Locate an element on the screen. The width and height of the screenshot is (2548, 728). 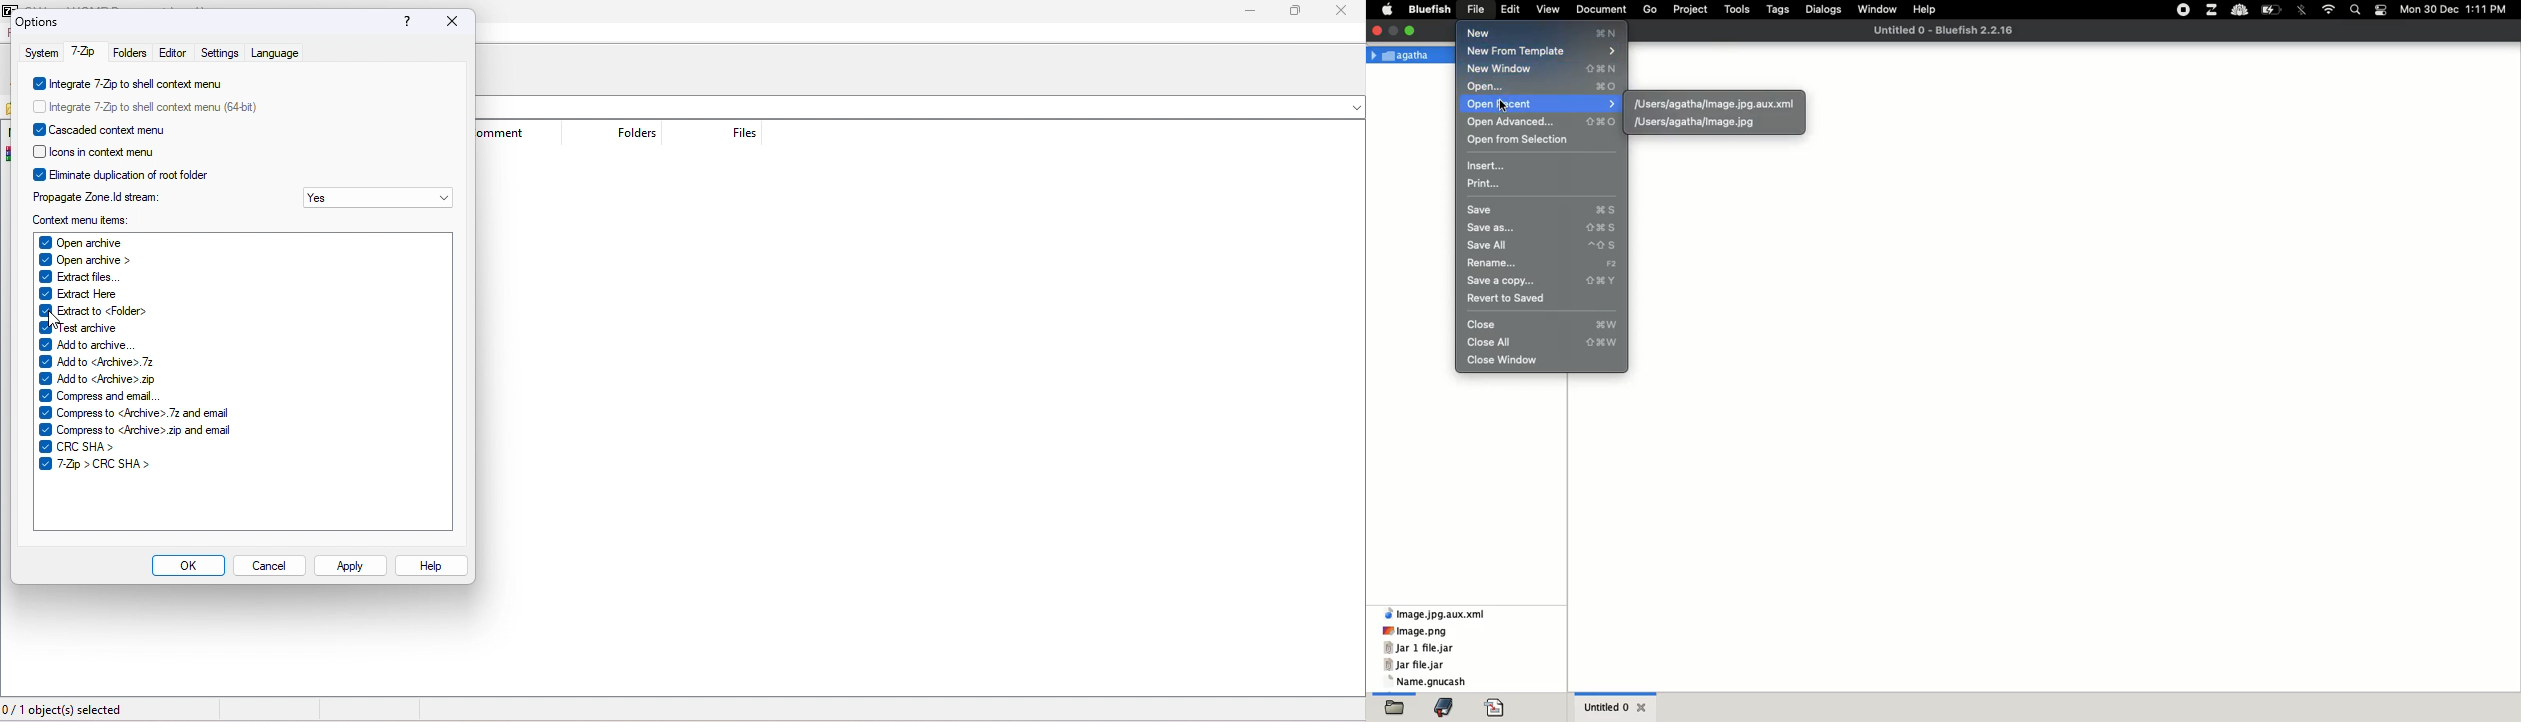
system is located at coordinates (38, 52).